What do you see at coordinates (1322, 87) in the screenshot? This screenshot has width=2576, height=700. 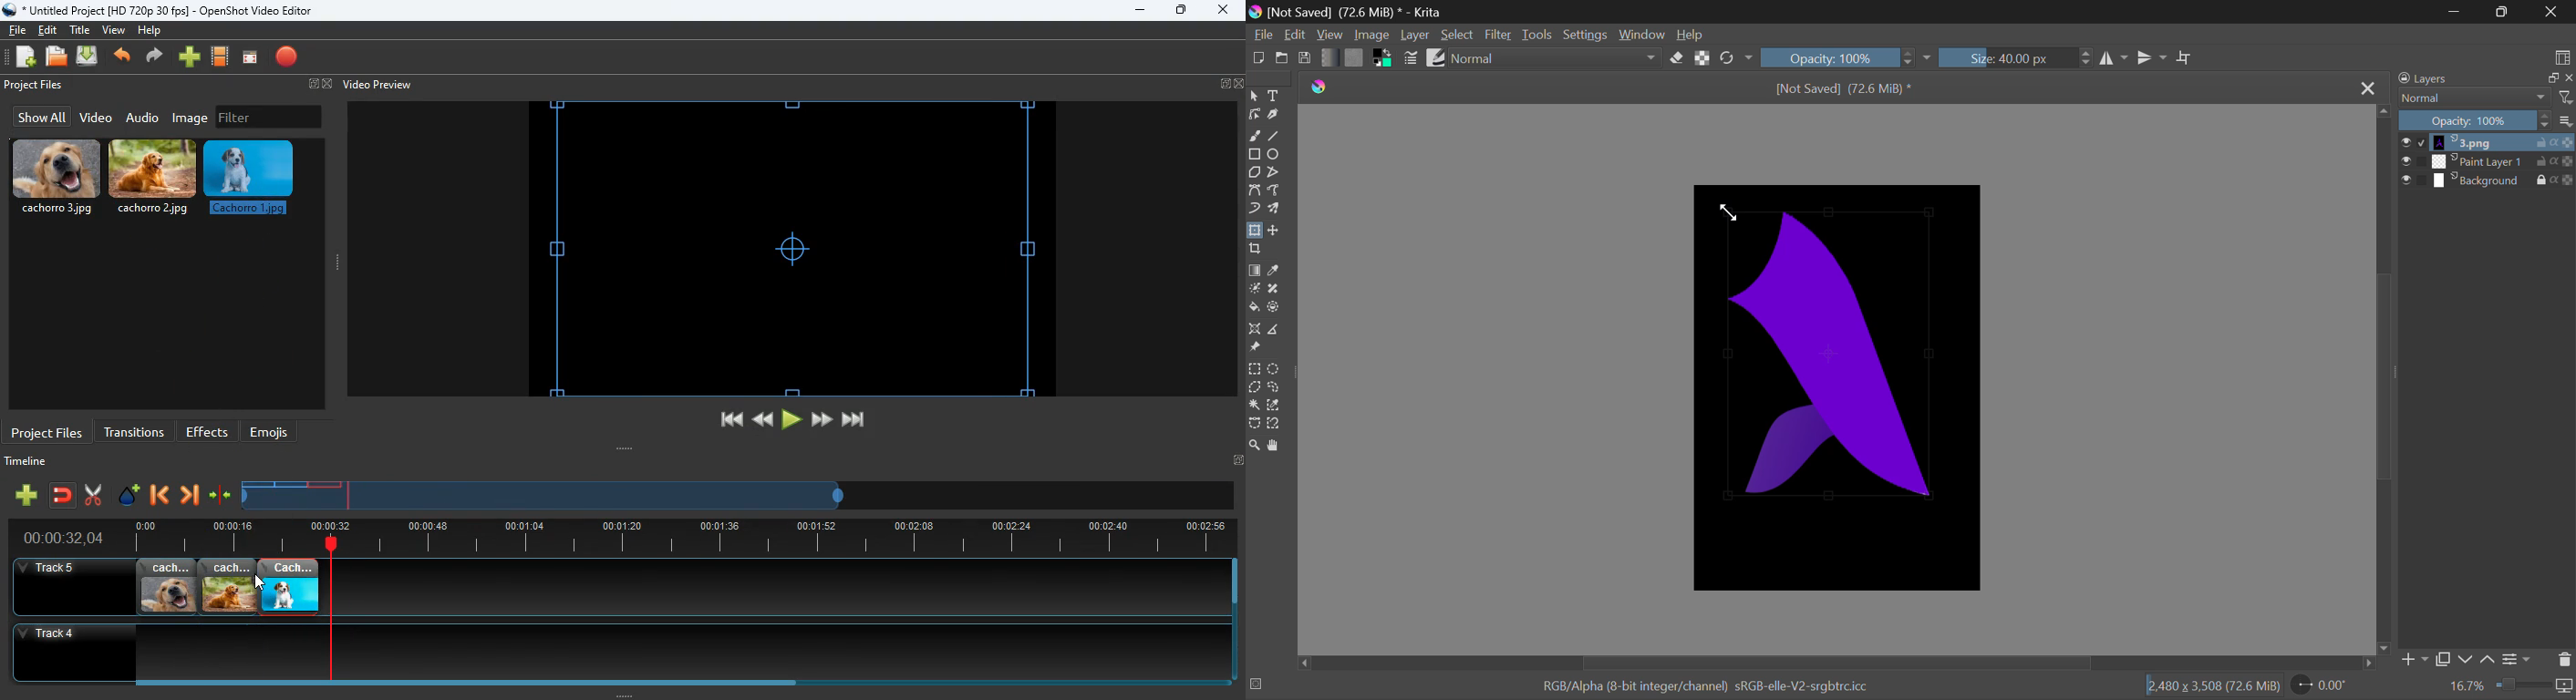 I see `logo` at bounding box center [1322, 87].